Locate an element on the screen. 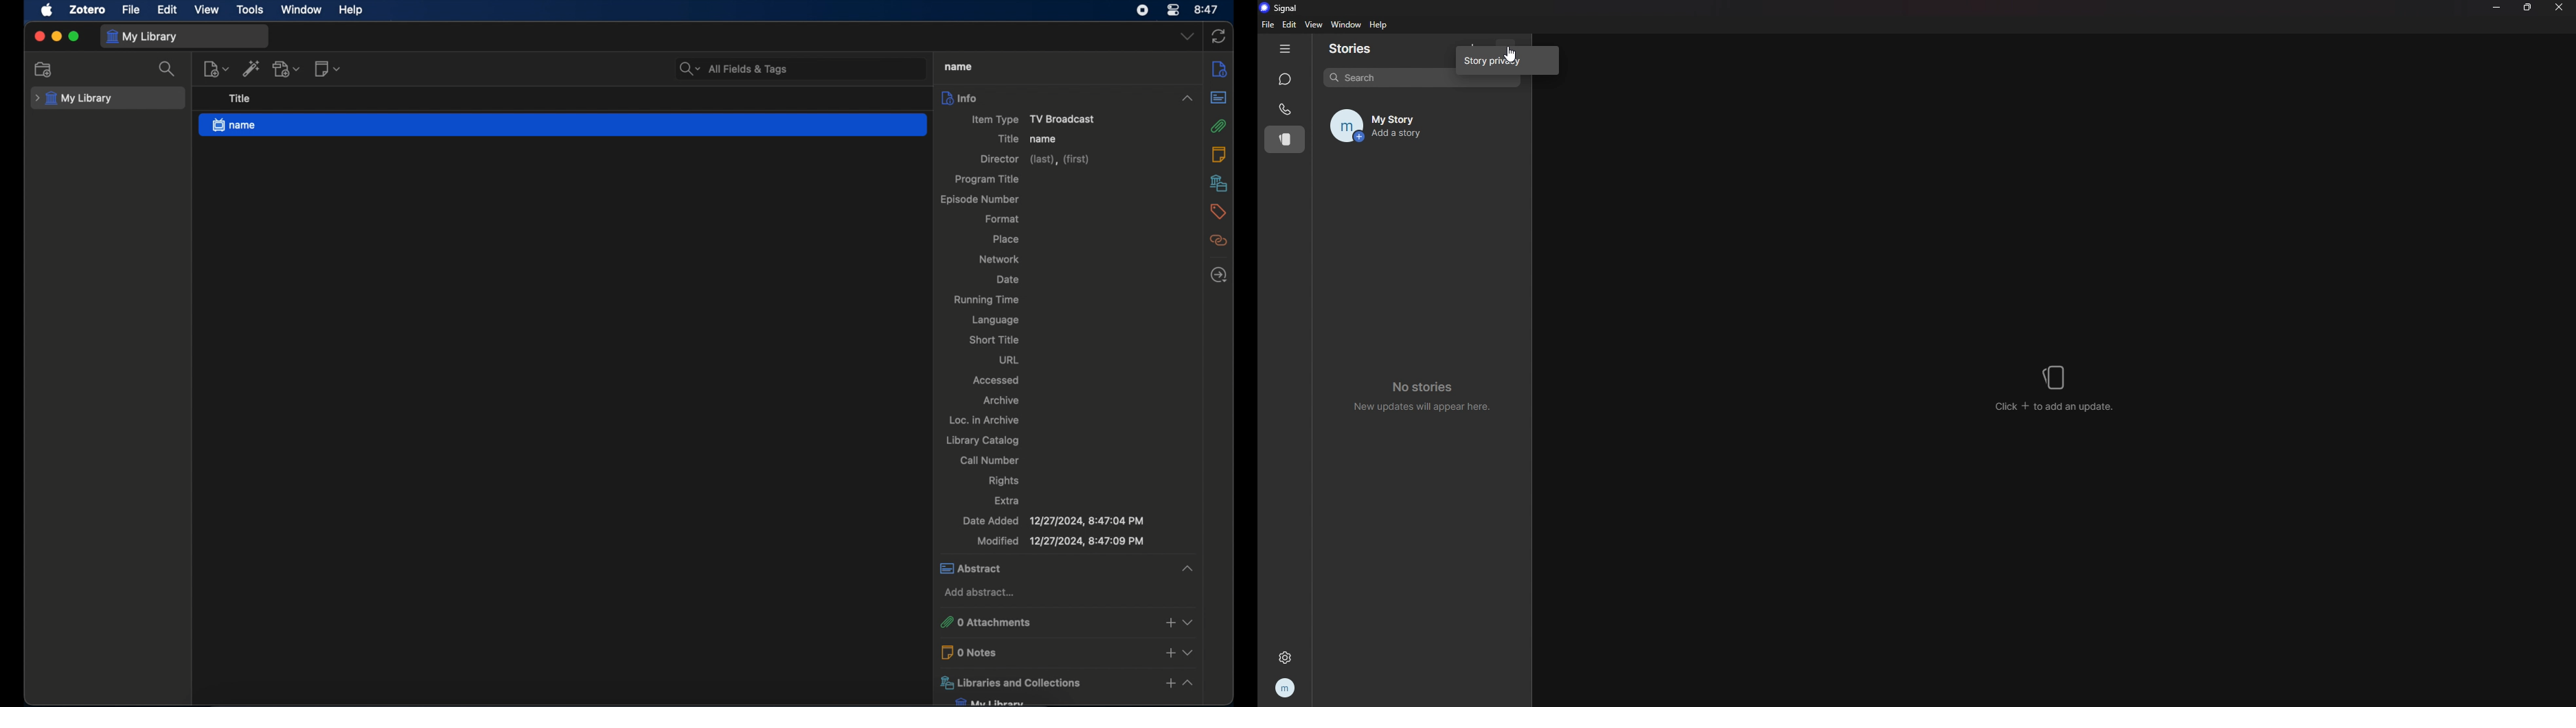 The height and width of the screenshot is (728, 2576). add item by identifier is located at coordinates (252, 69).